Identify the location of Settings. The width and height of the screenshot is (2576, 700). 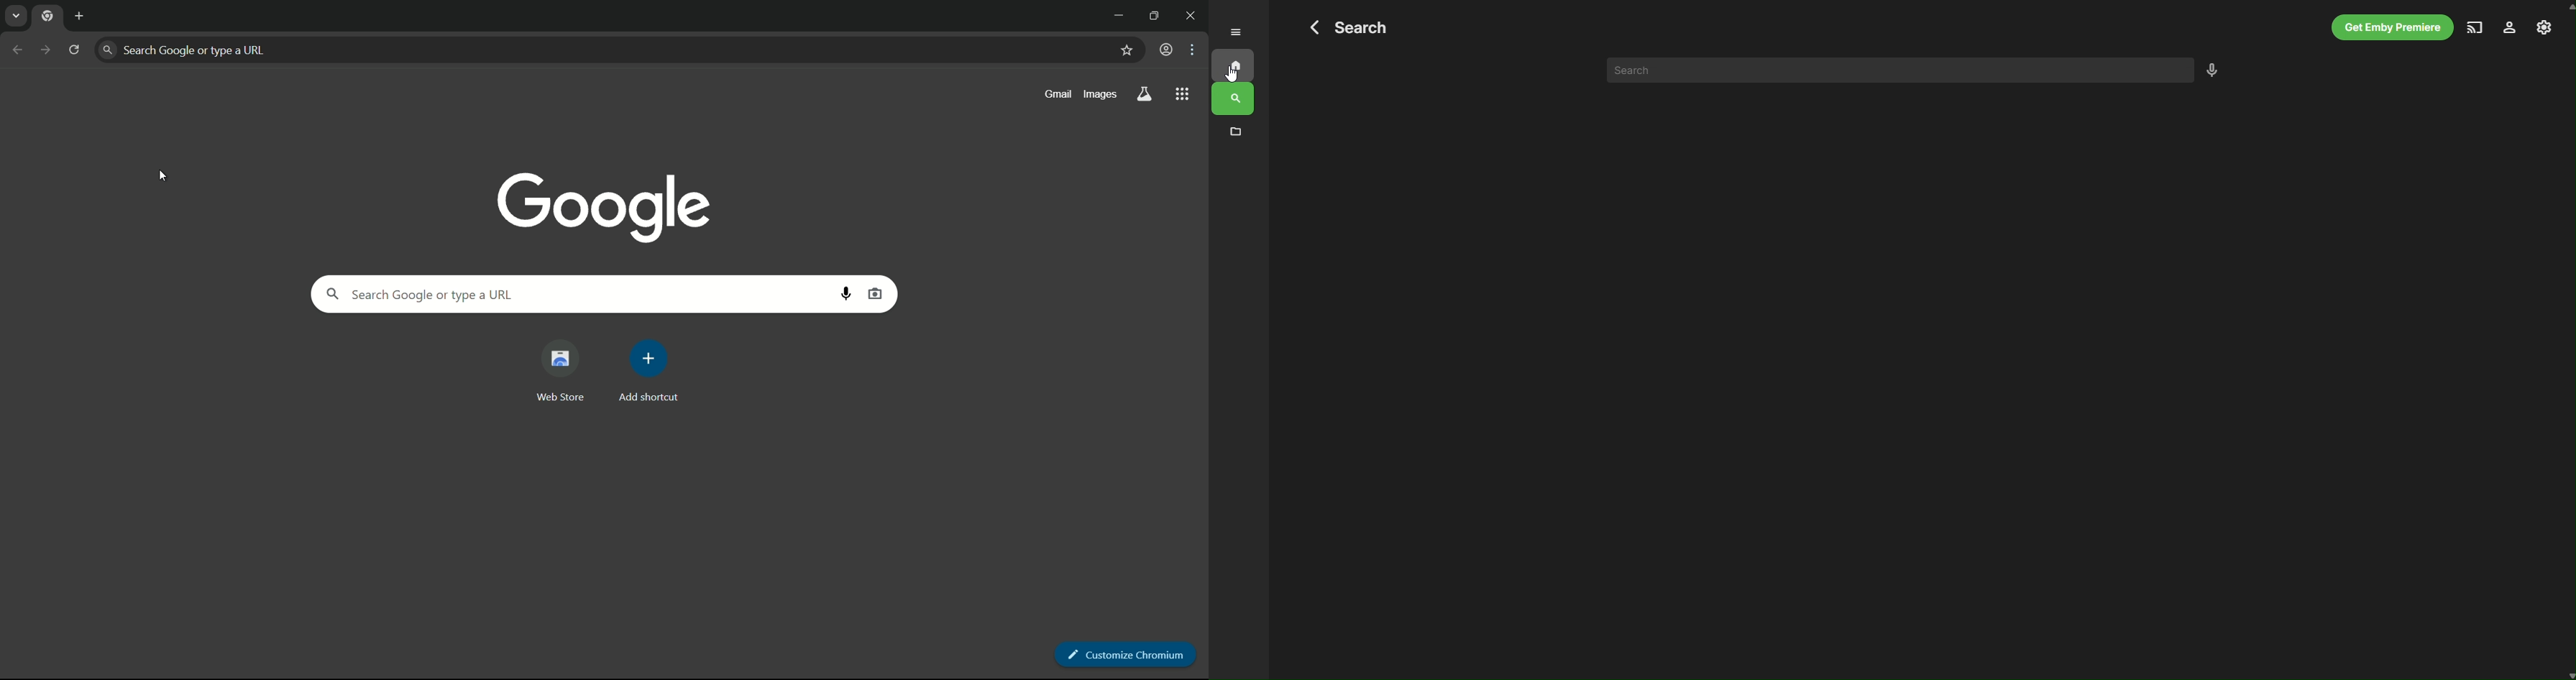
(2547, 28).